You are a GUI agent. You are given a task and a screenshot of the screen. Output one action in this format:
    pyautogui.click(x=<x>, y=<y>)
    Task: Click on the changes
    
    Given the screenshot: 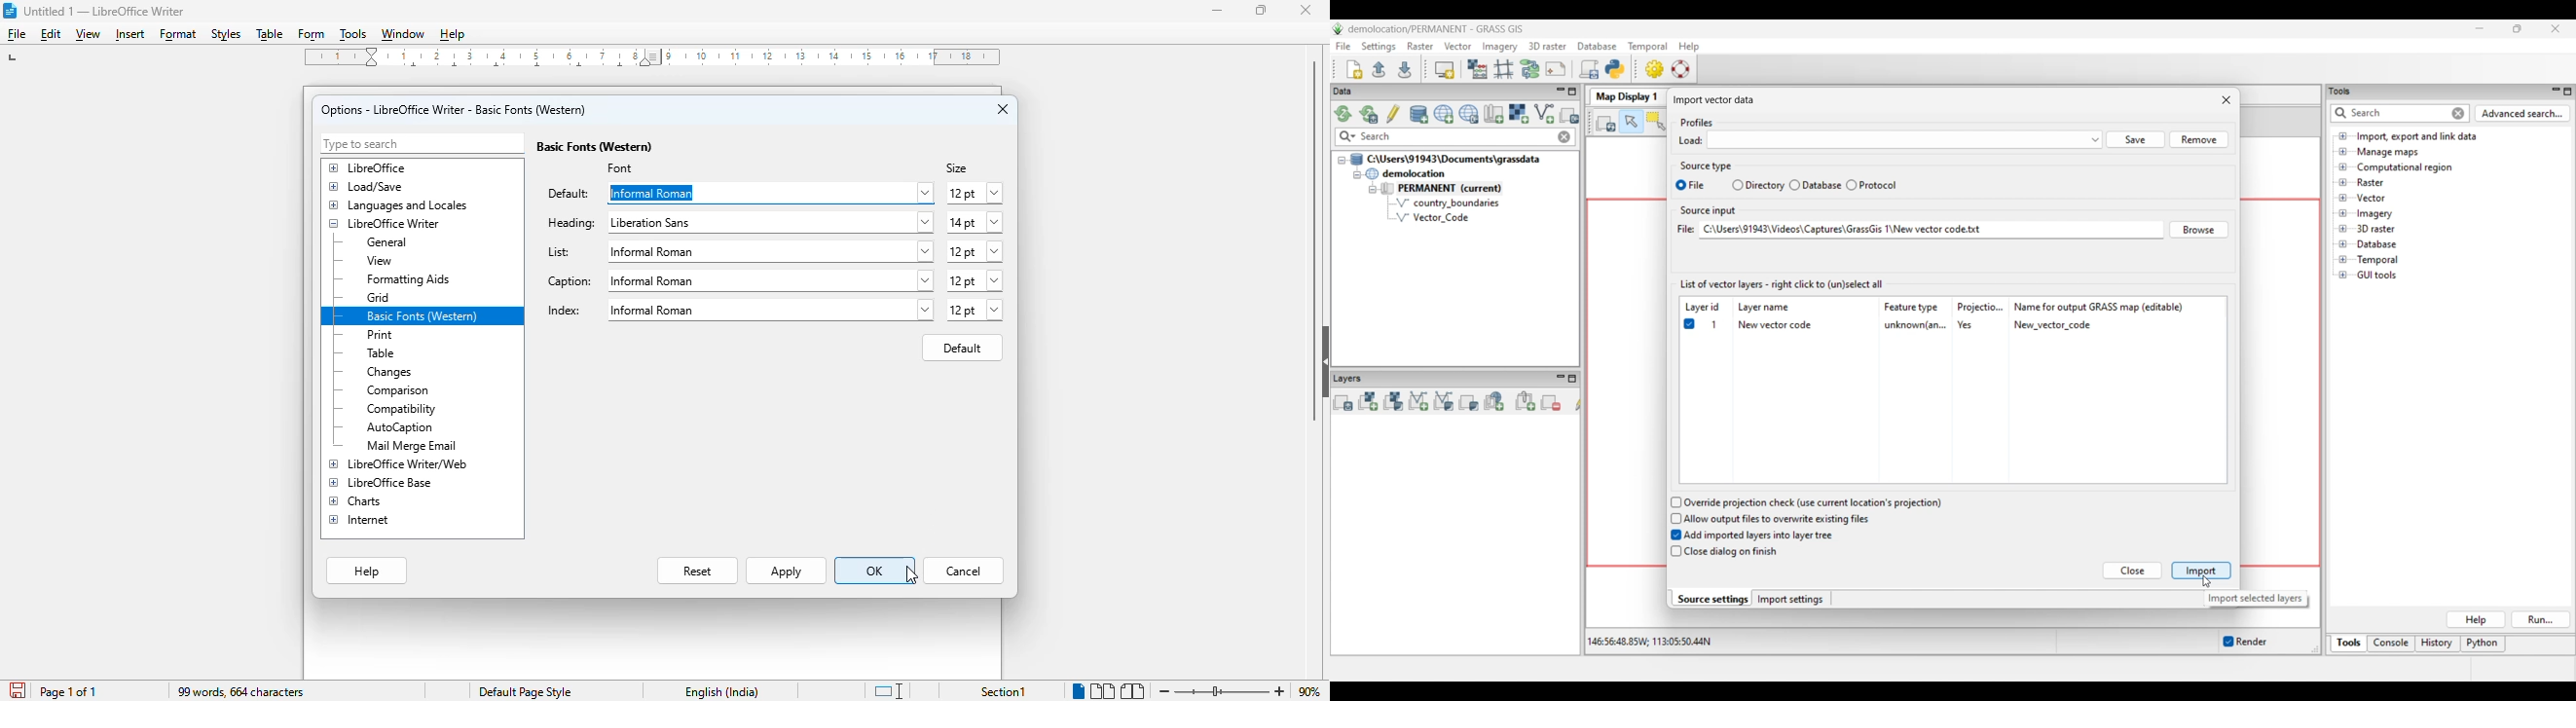 What is the action you would take?
    pyautogui.click(x=388, y=373)
    